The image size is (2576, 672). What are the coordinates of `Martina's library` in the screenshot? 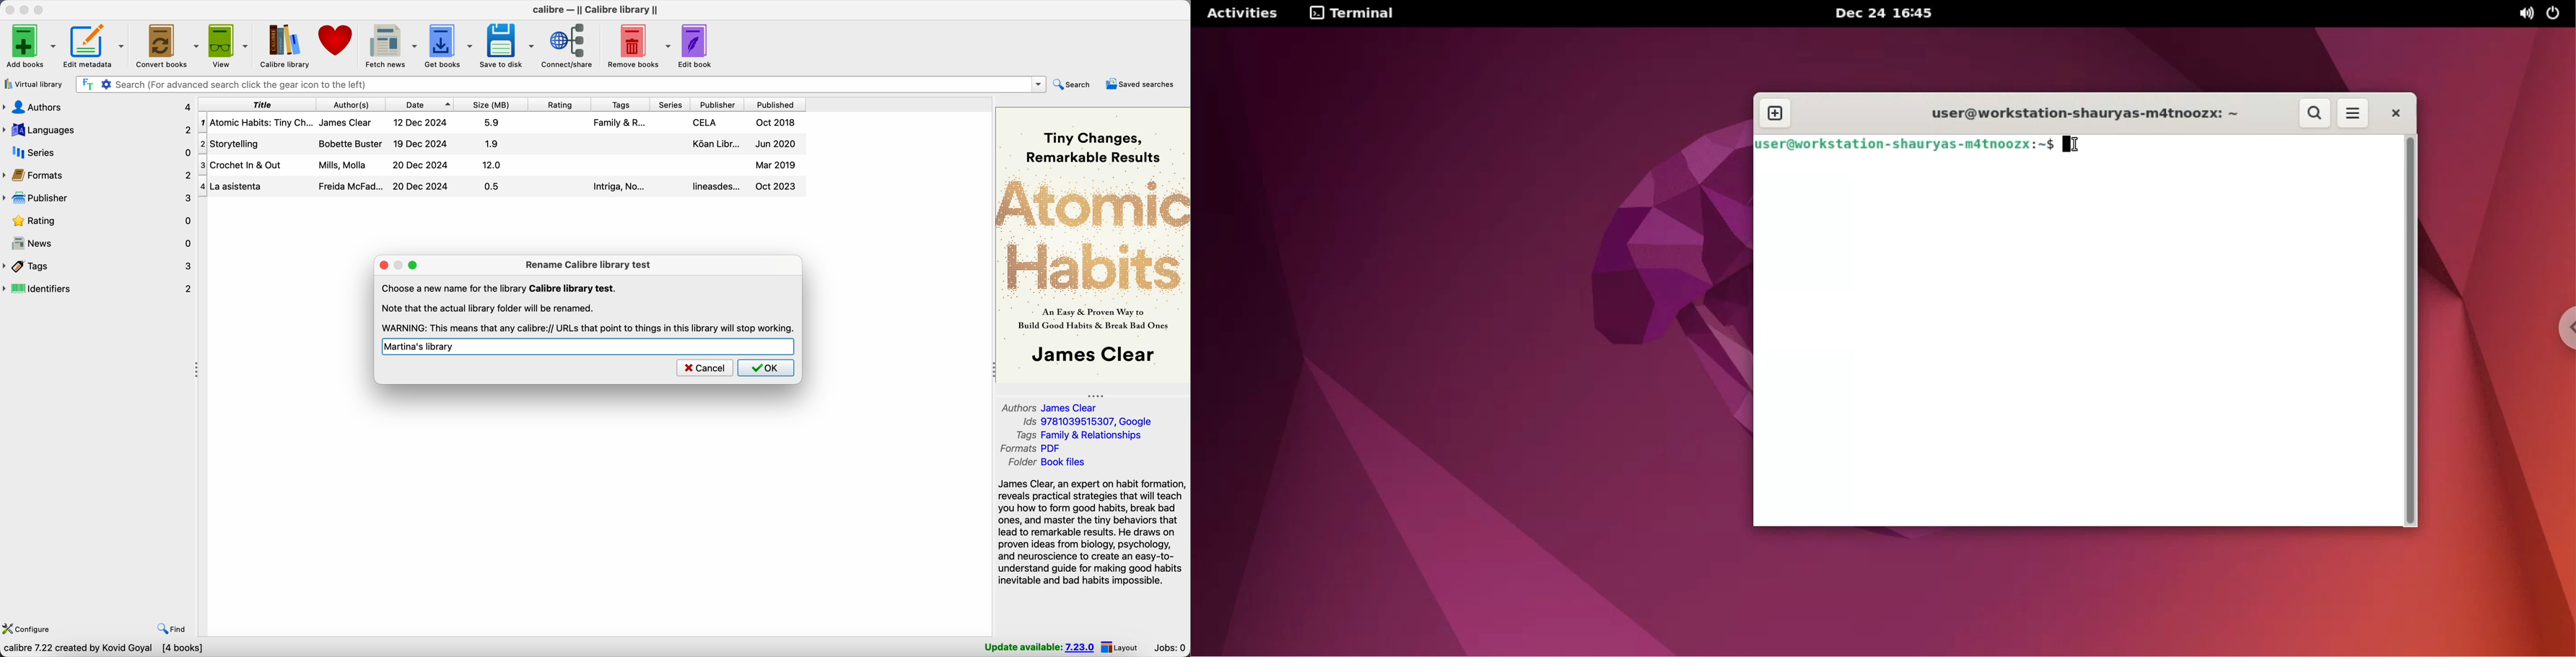 It's located at (419, 347).